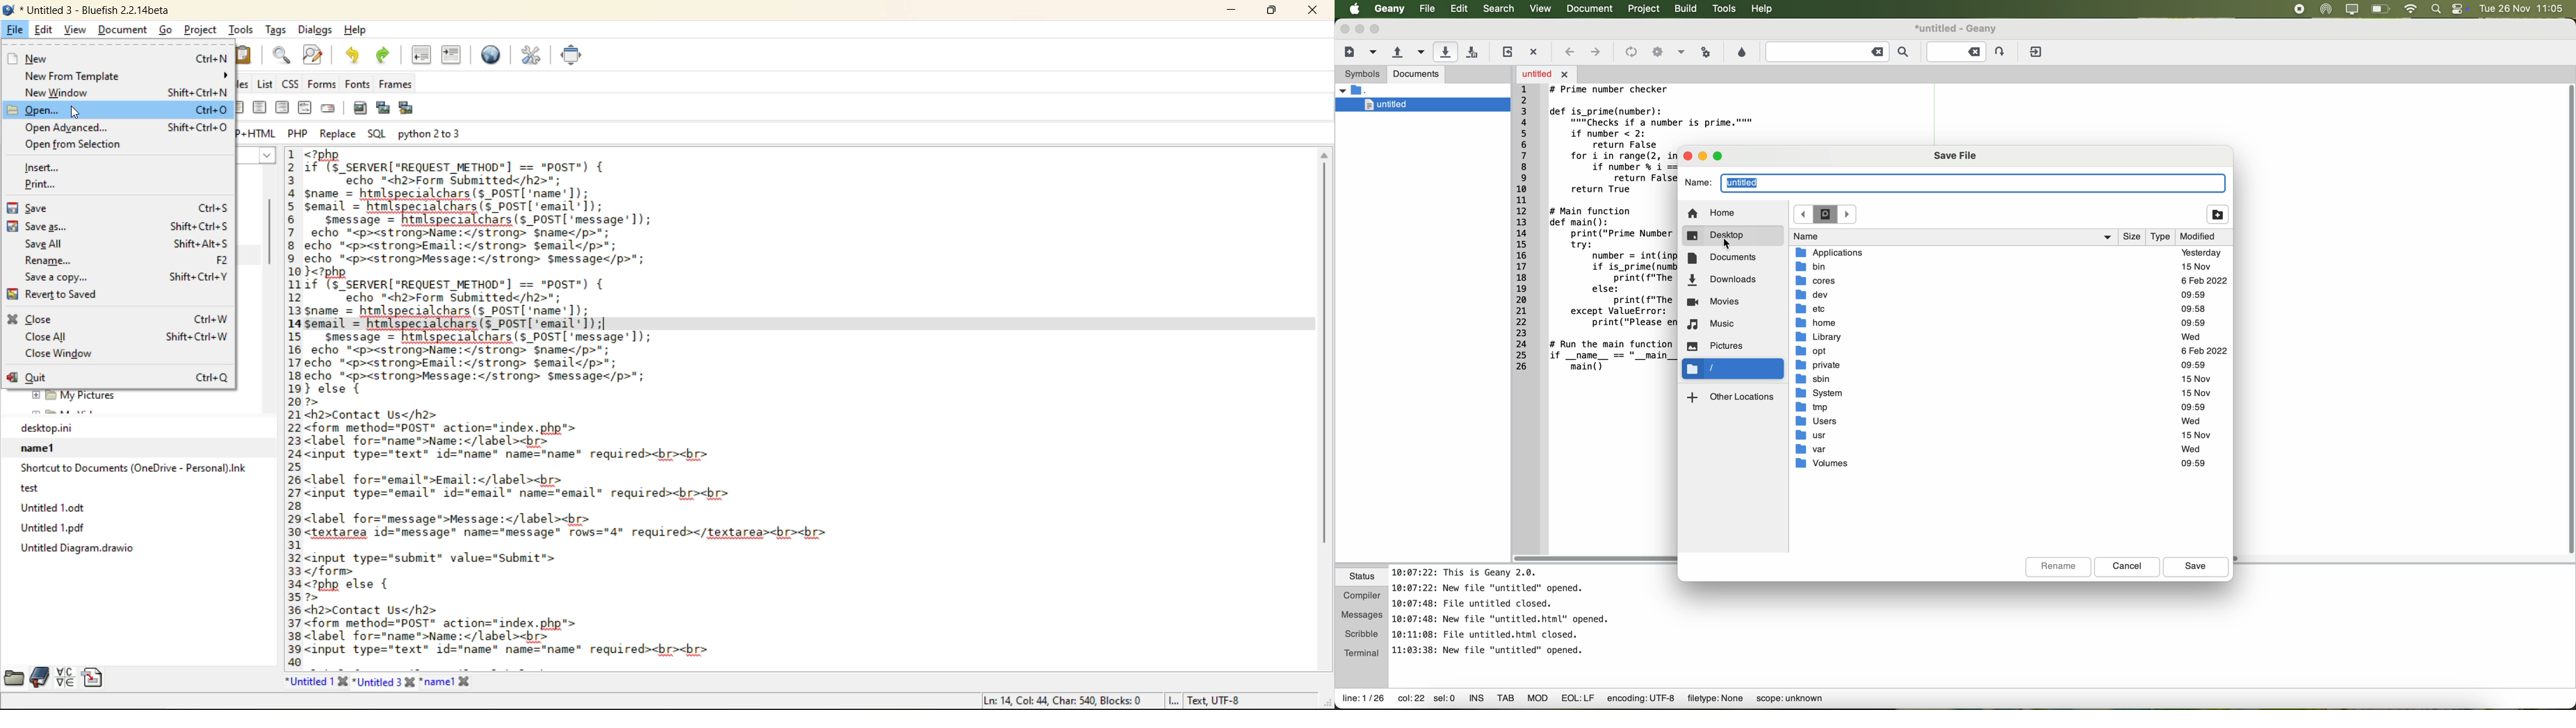 The image size is (2576, 728). I want to click on close, so click(115, 317).